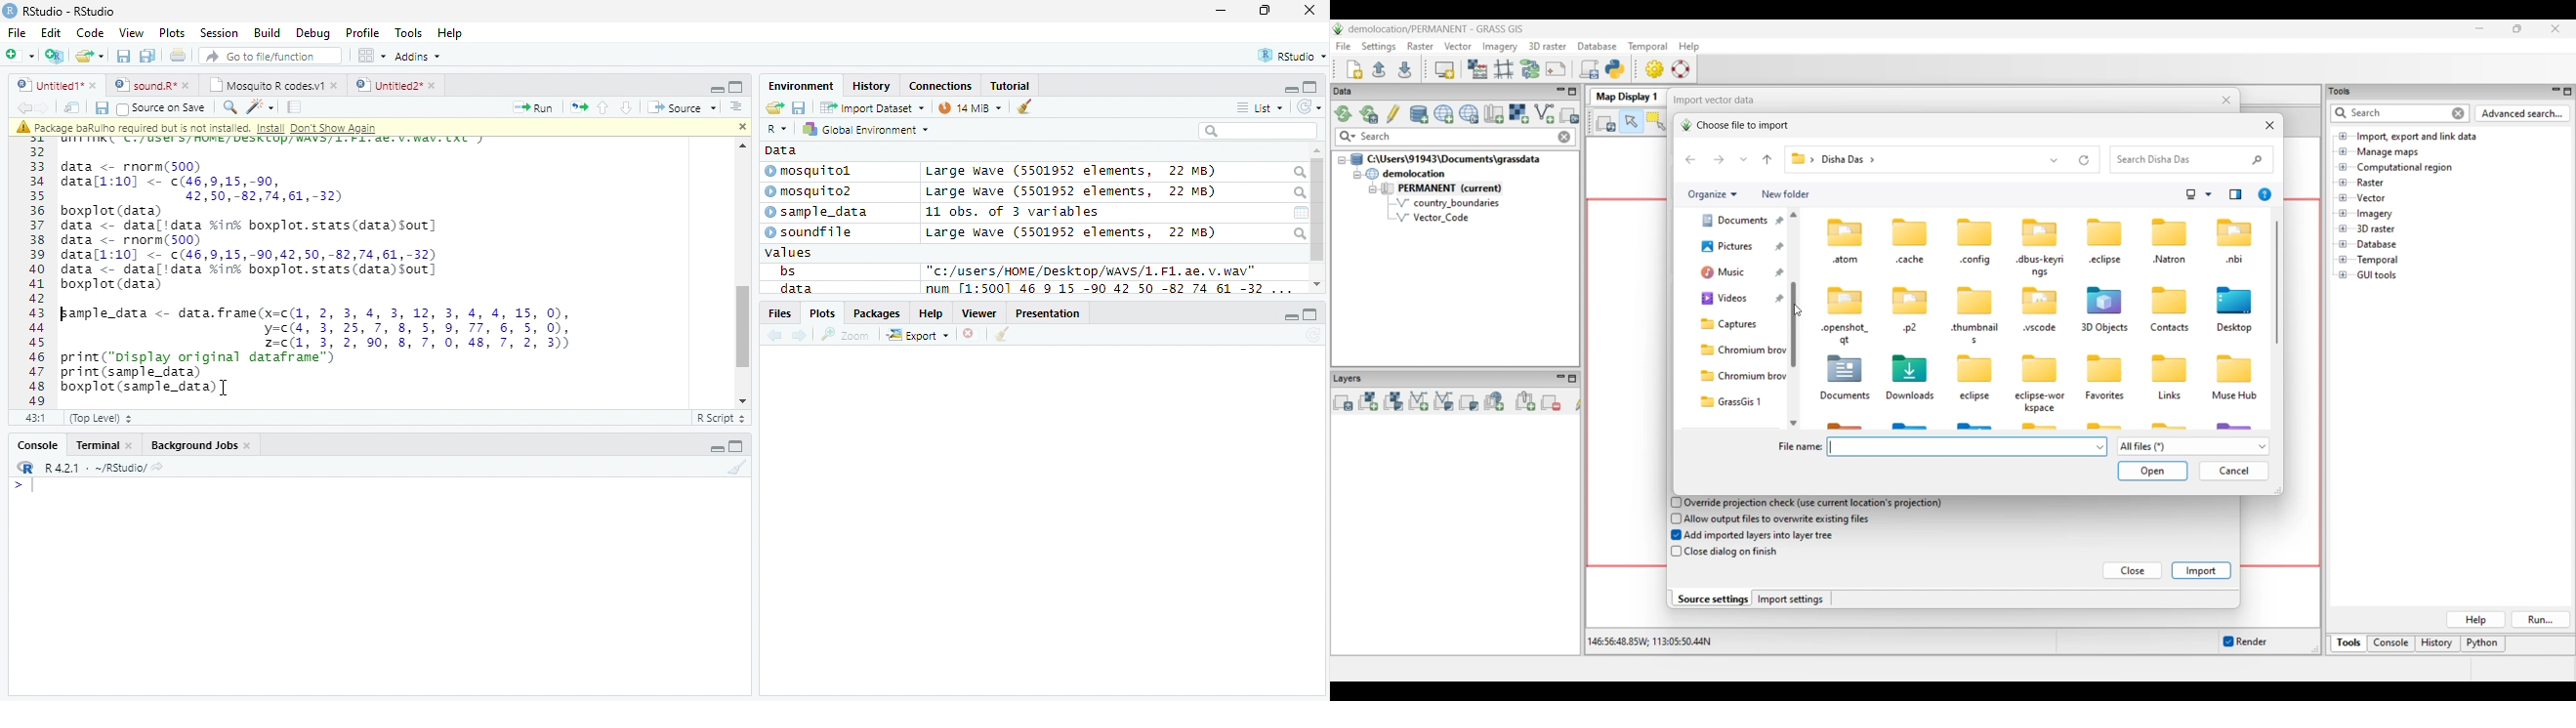  I want to click on Source on save, so click(161, 109).